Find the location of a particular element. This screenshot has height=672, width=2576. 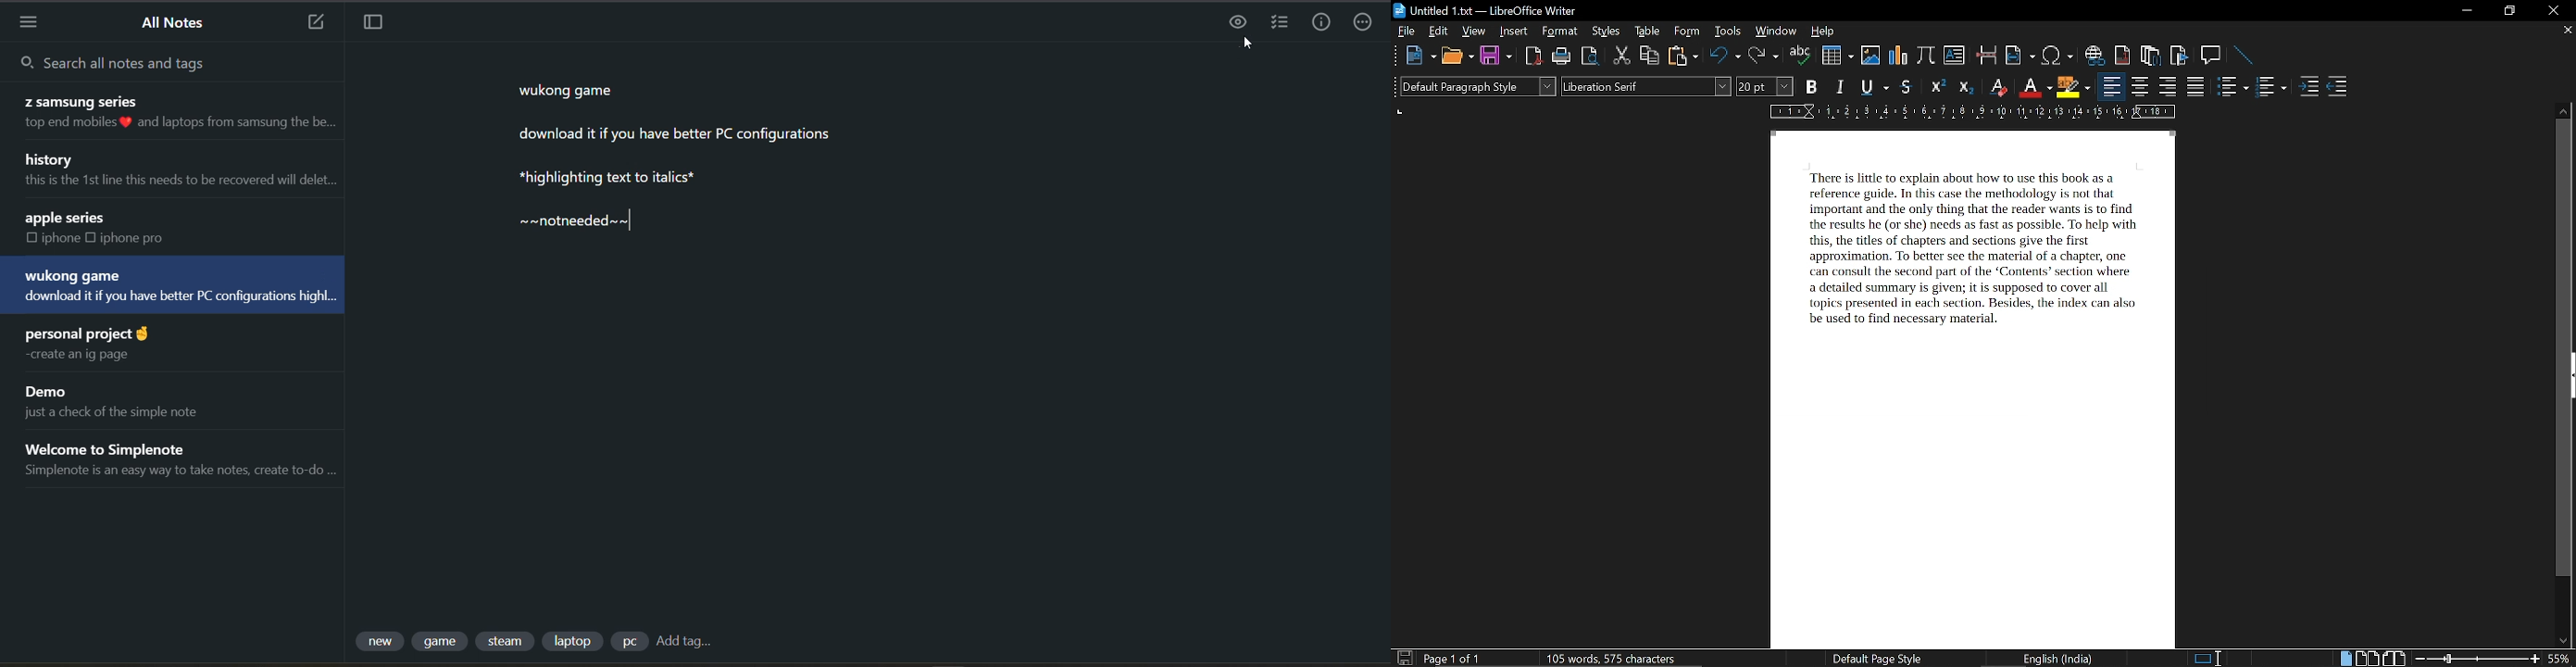

insert bookmark is located at coordinates (2181, 56).